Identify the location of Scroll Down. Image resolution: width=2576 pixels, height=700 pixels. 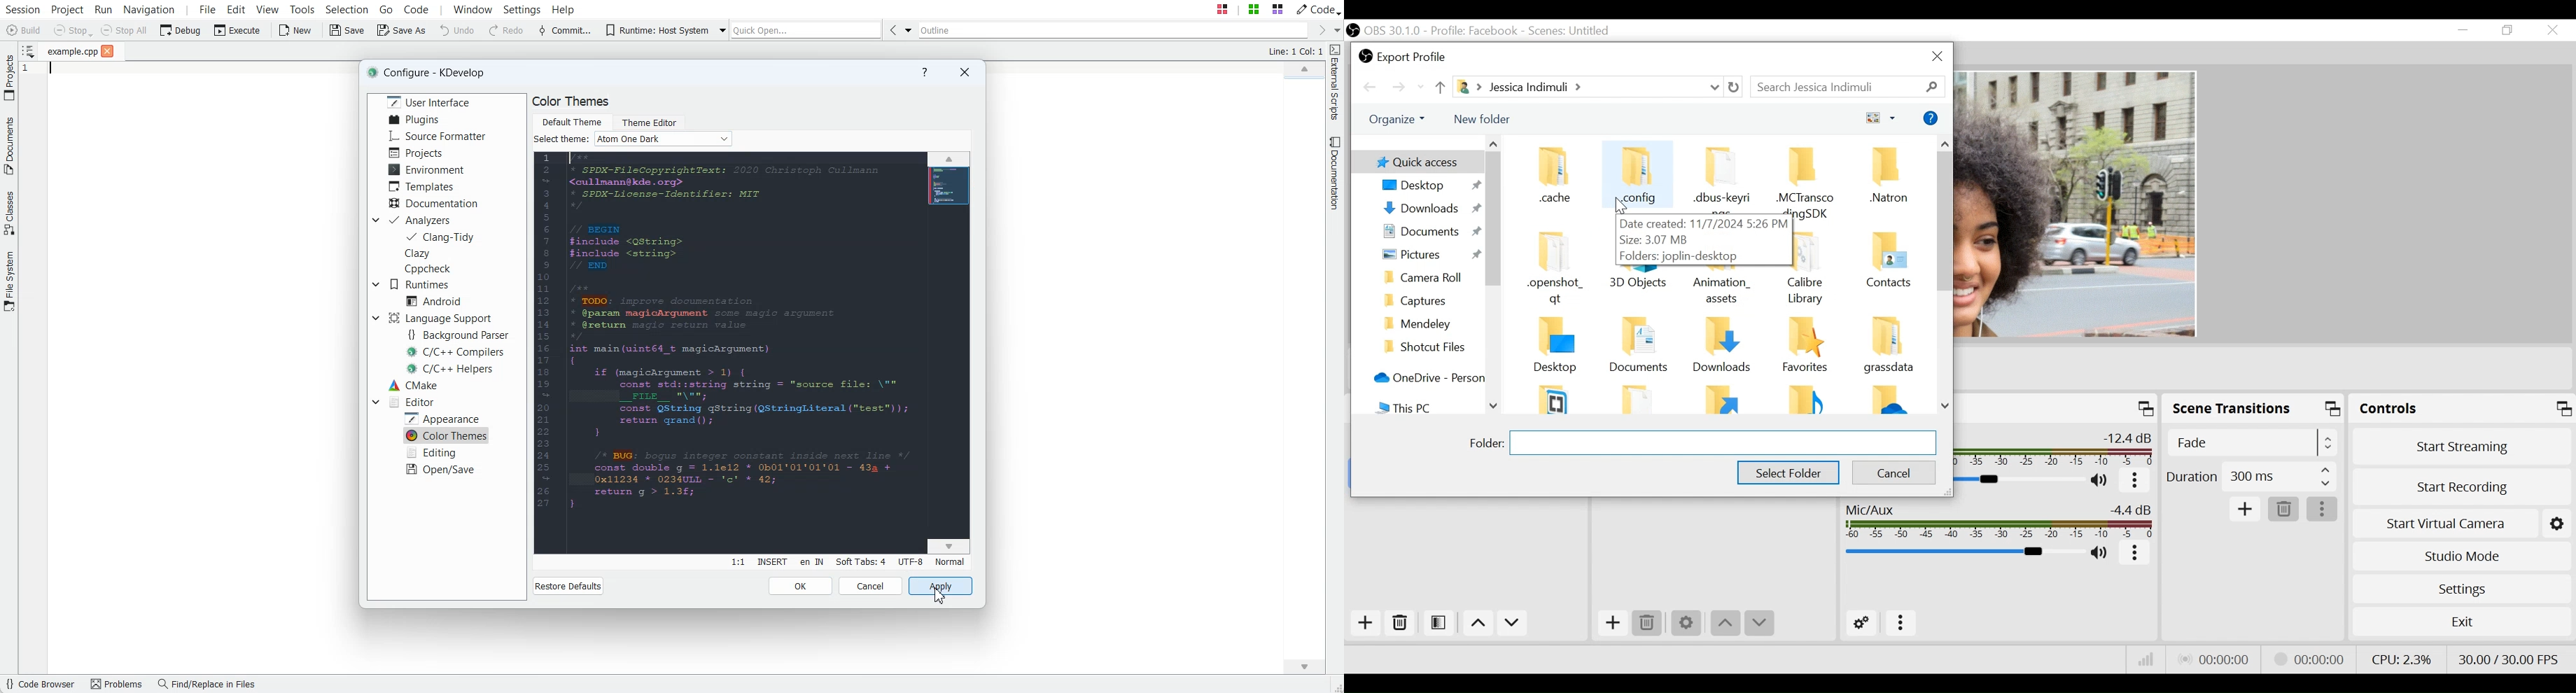
(1946, 406).